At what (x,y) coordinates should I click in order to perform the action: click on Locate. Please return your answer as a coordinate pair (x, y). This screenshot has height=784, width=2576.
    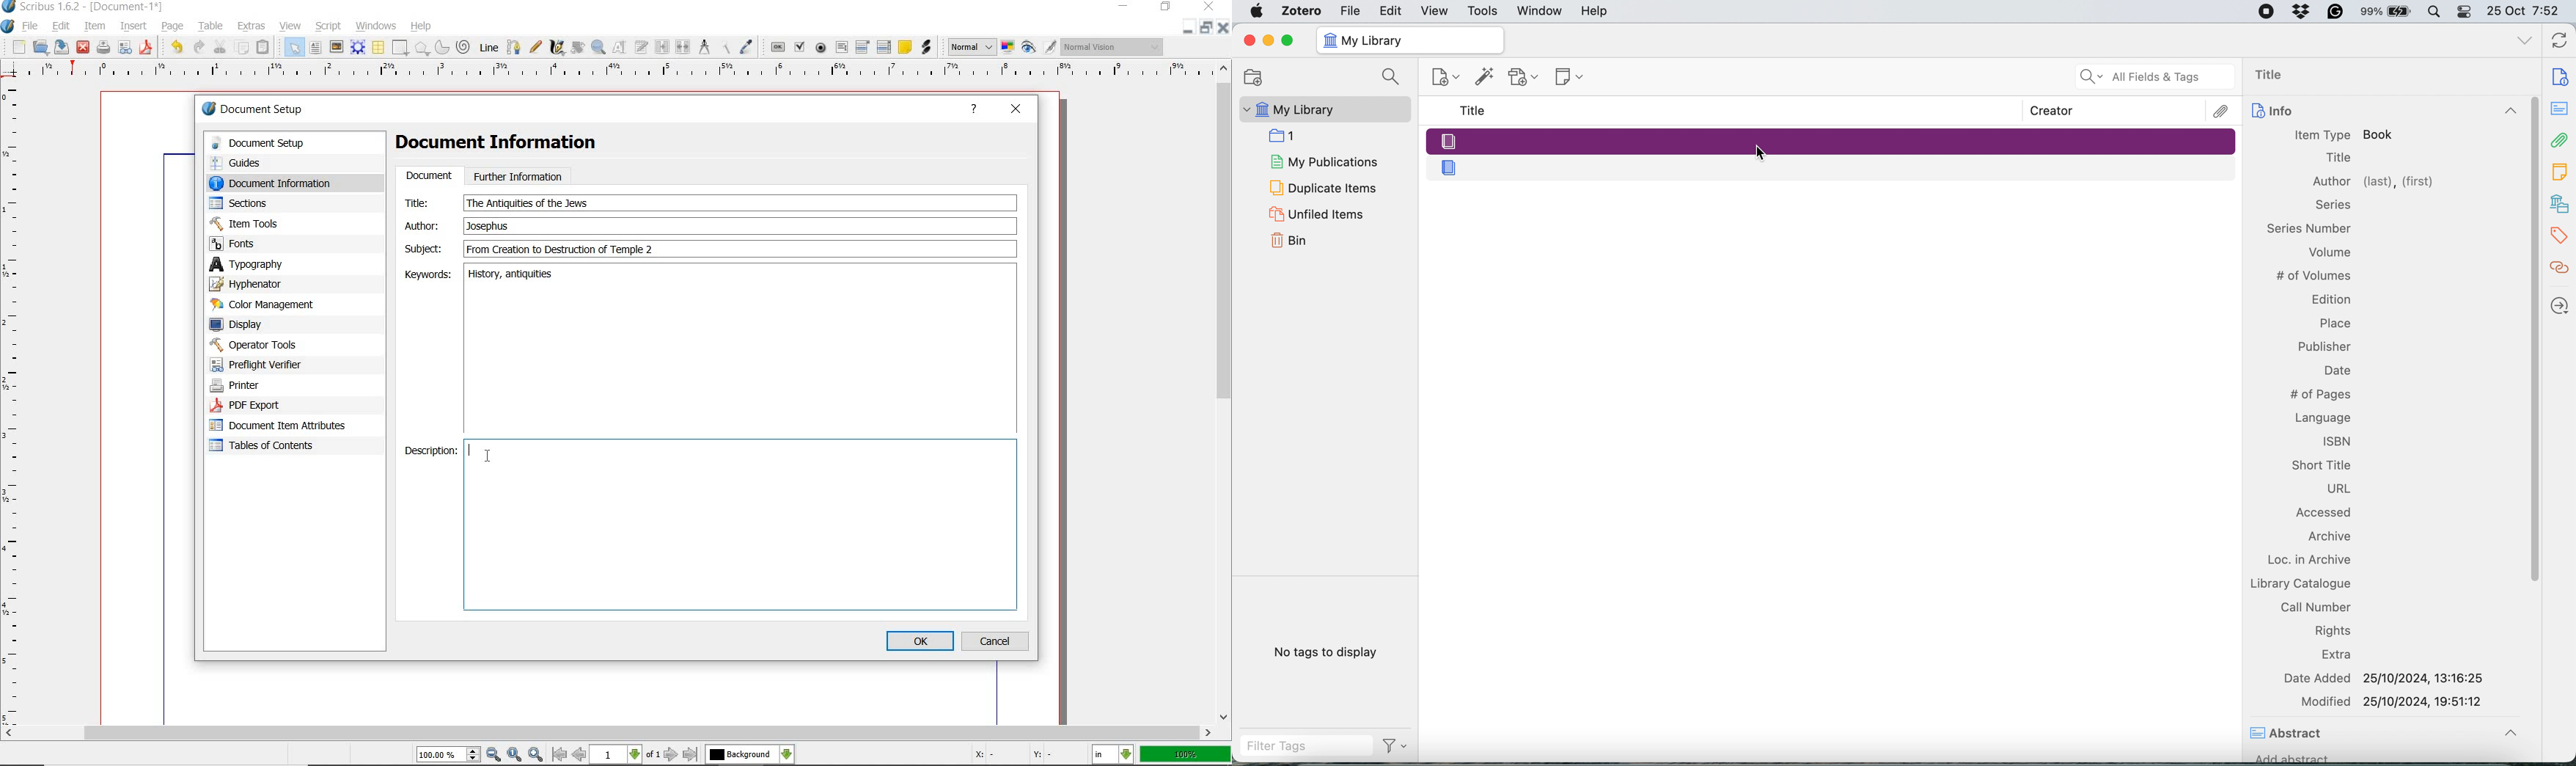
    Looking at the image, I should click on (2560, 306).